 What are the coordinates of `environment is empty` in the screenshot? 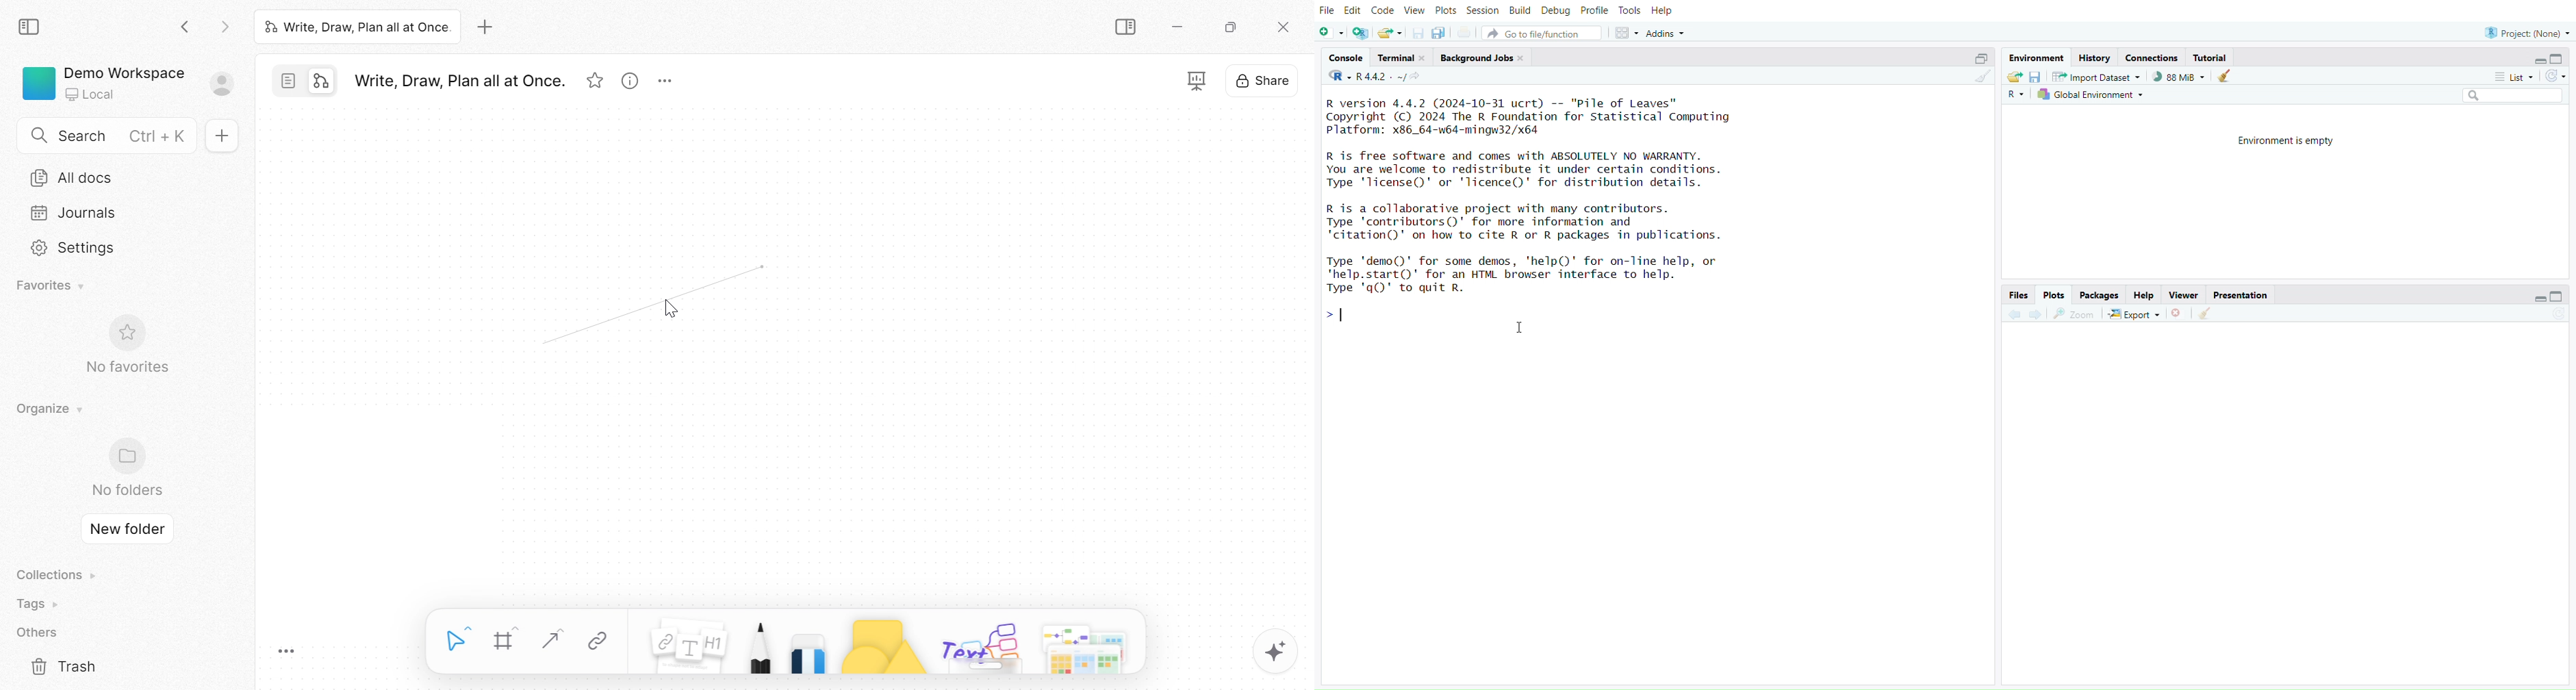 It's located at (2282, 143).